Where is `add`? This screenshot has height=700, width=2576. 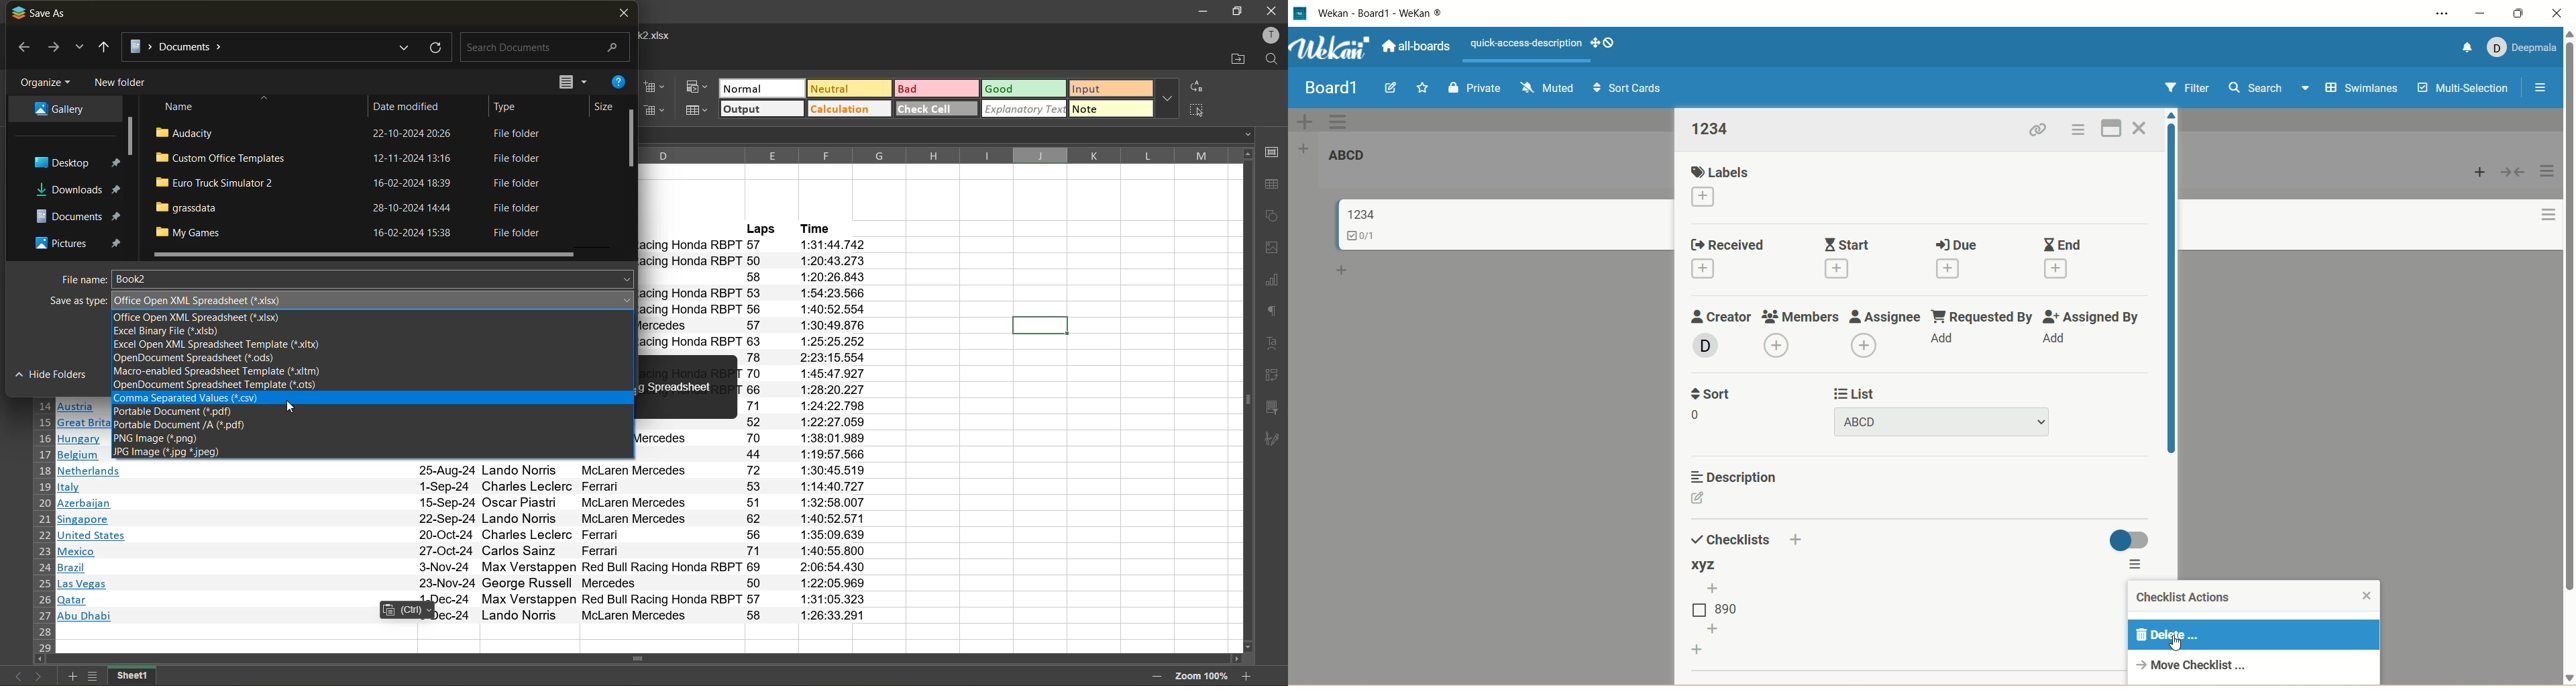
add is located at coordinates (1947, 341).